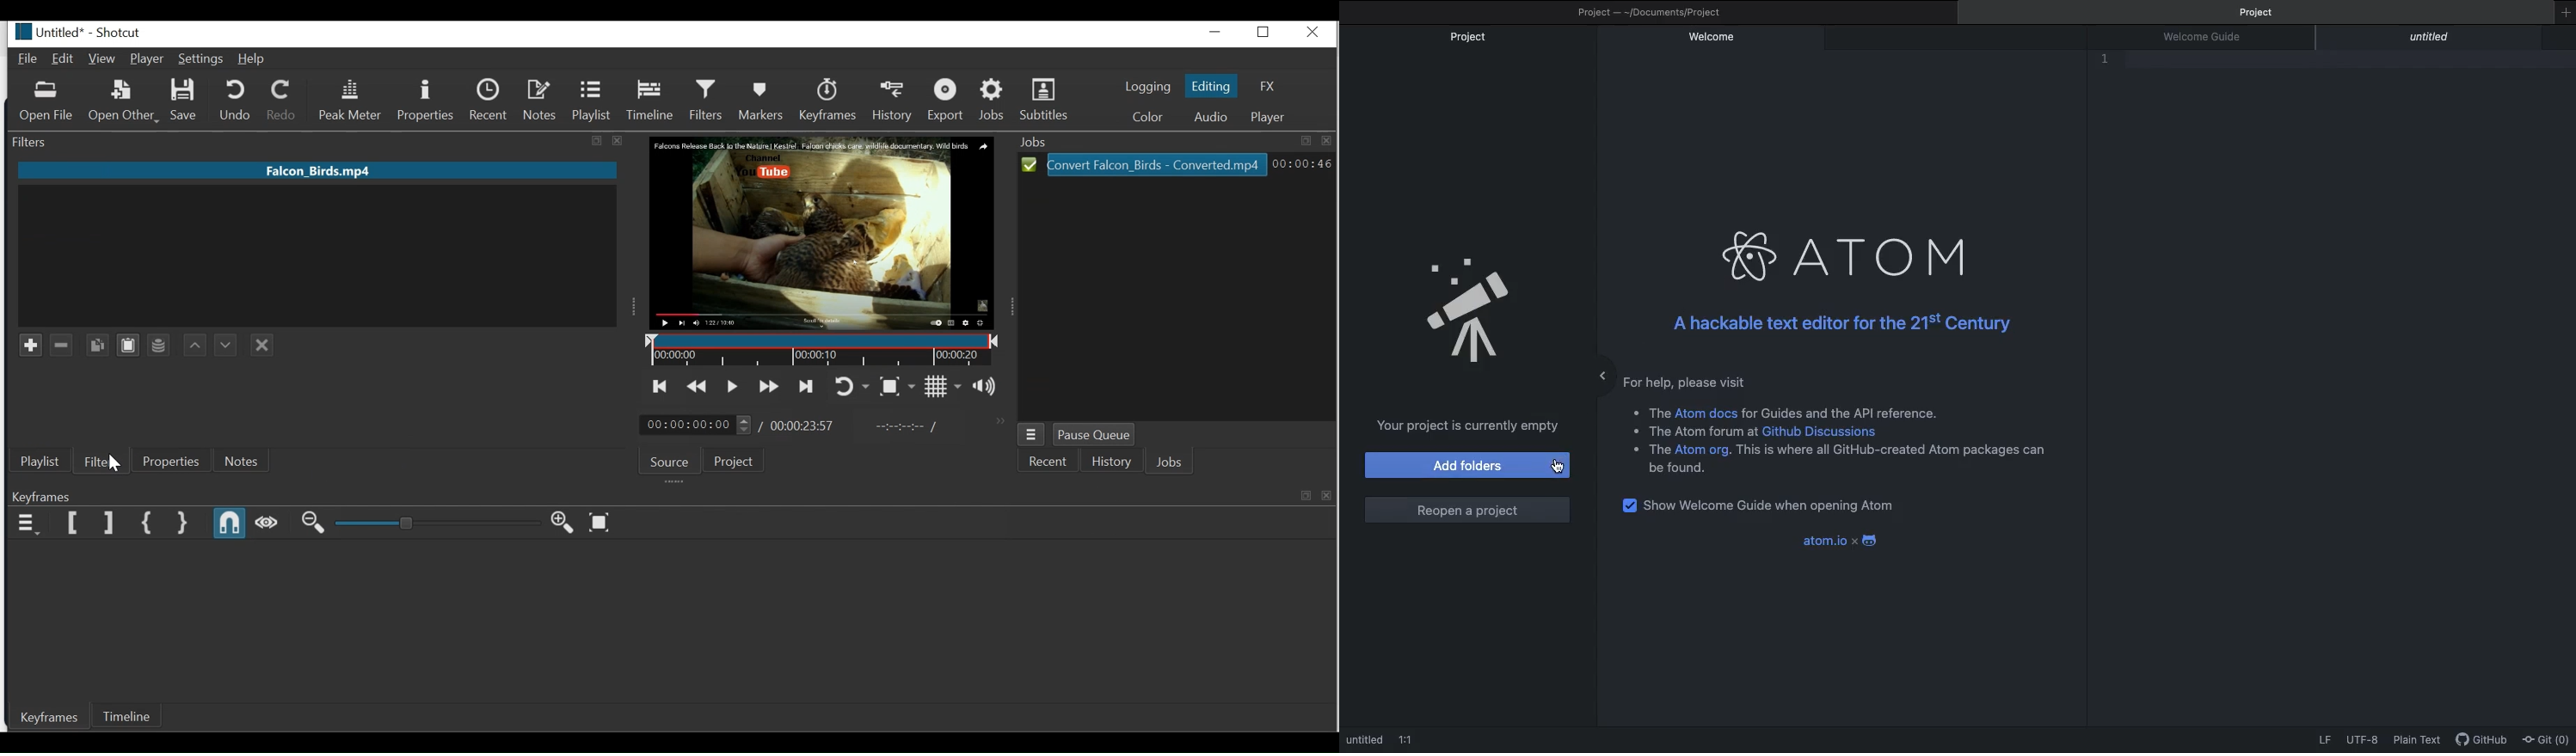 This screenshot has height=756, width=2576. I want to click on Cursor, so click(1560, 469).